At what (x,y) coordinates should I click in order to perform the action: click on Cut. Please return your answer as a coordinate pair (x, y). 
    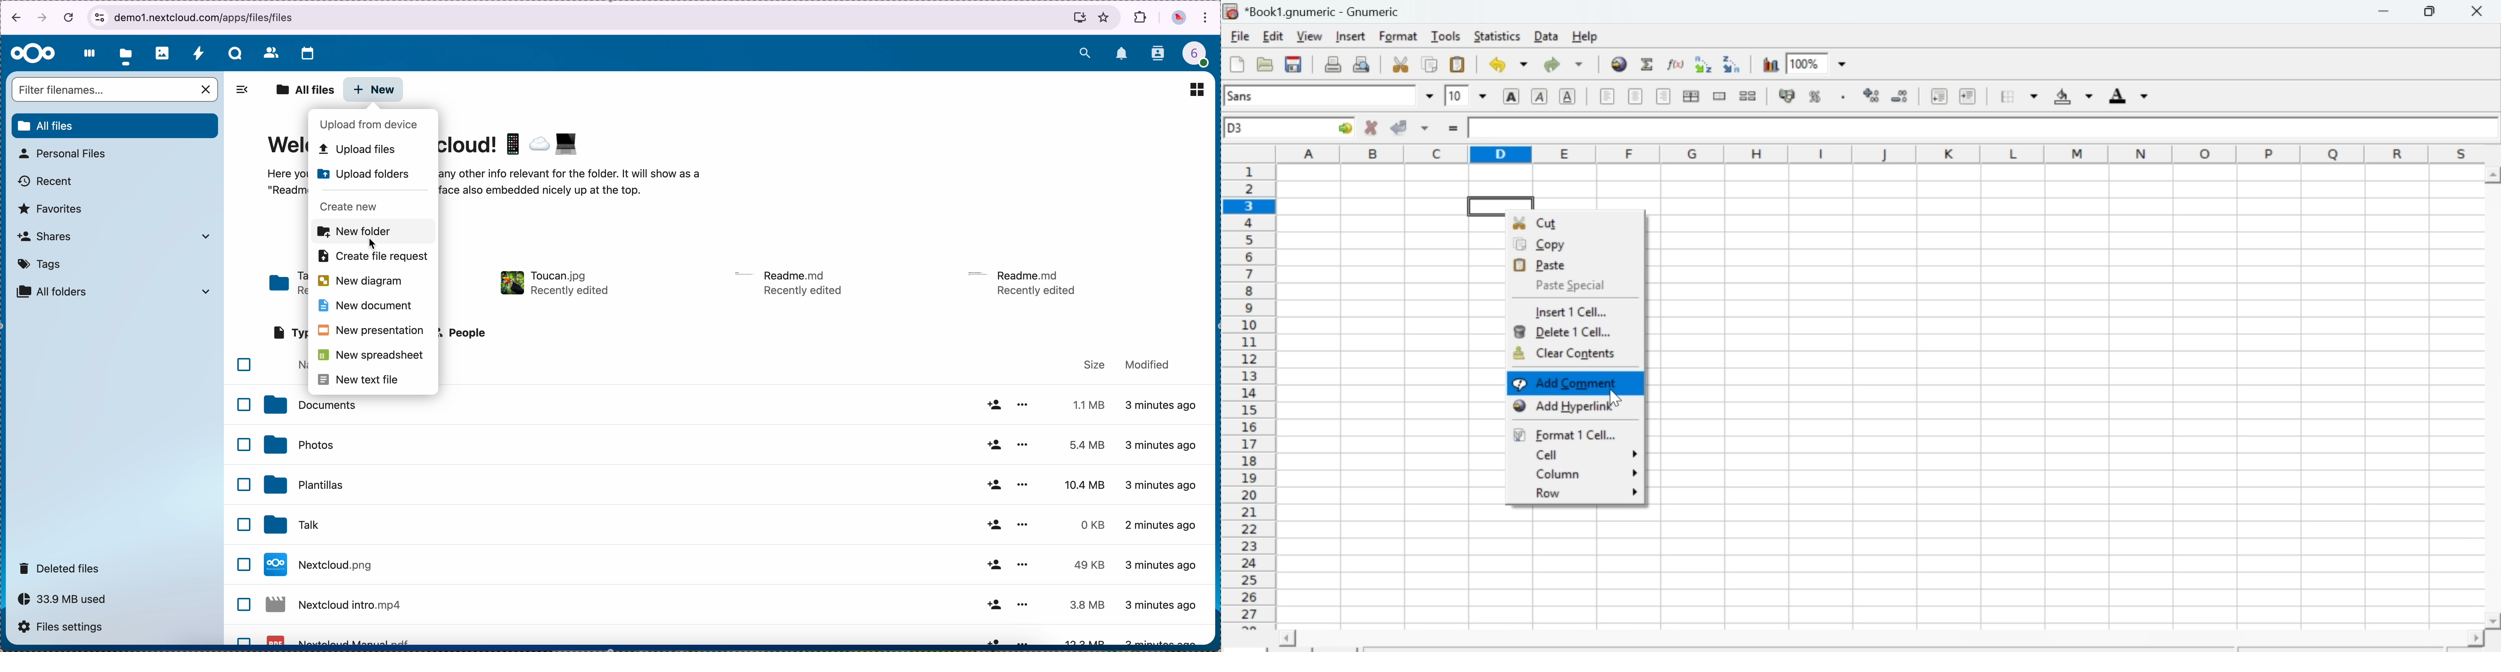
    Looking at the image, I should click on (1551, 222).